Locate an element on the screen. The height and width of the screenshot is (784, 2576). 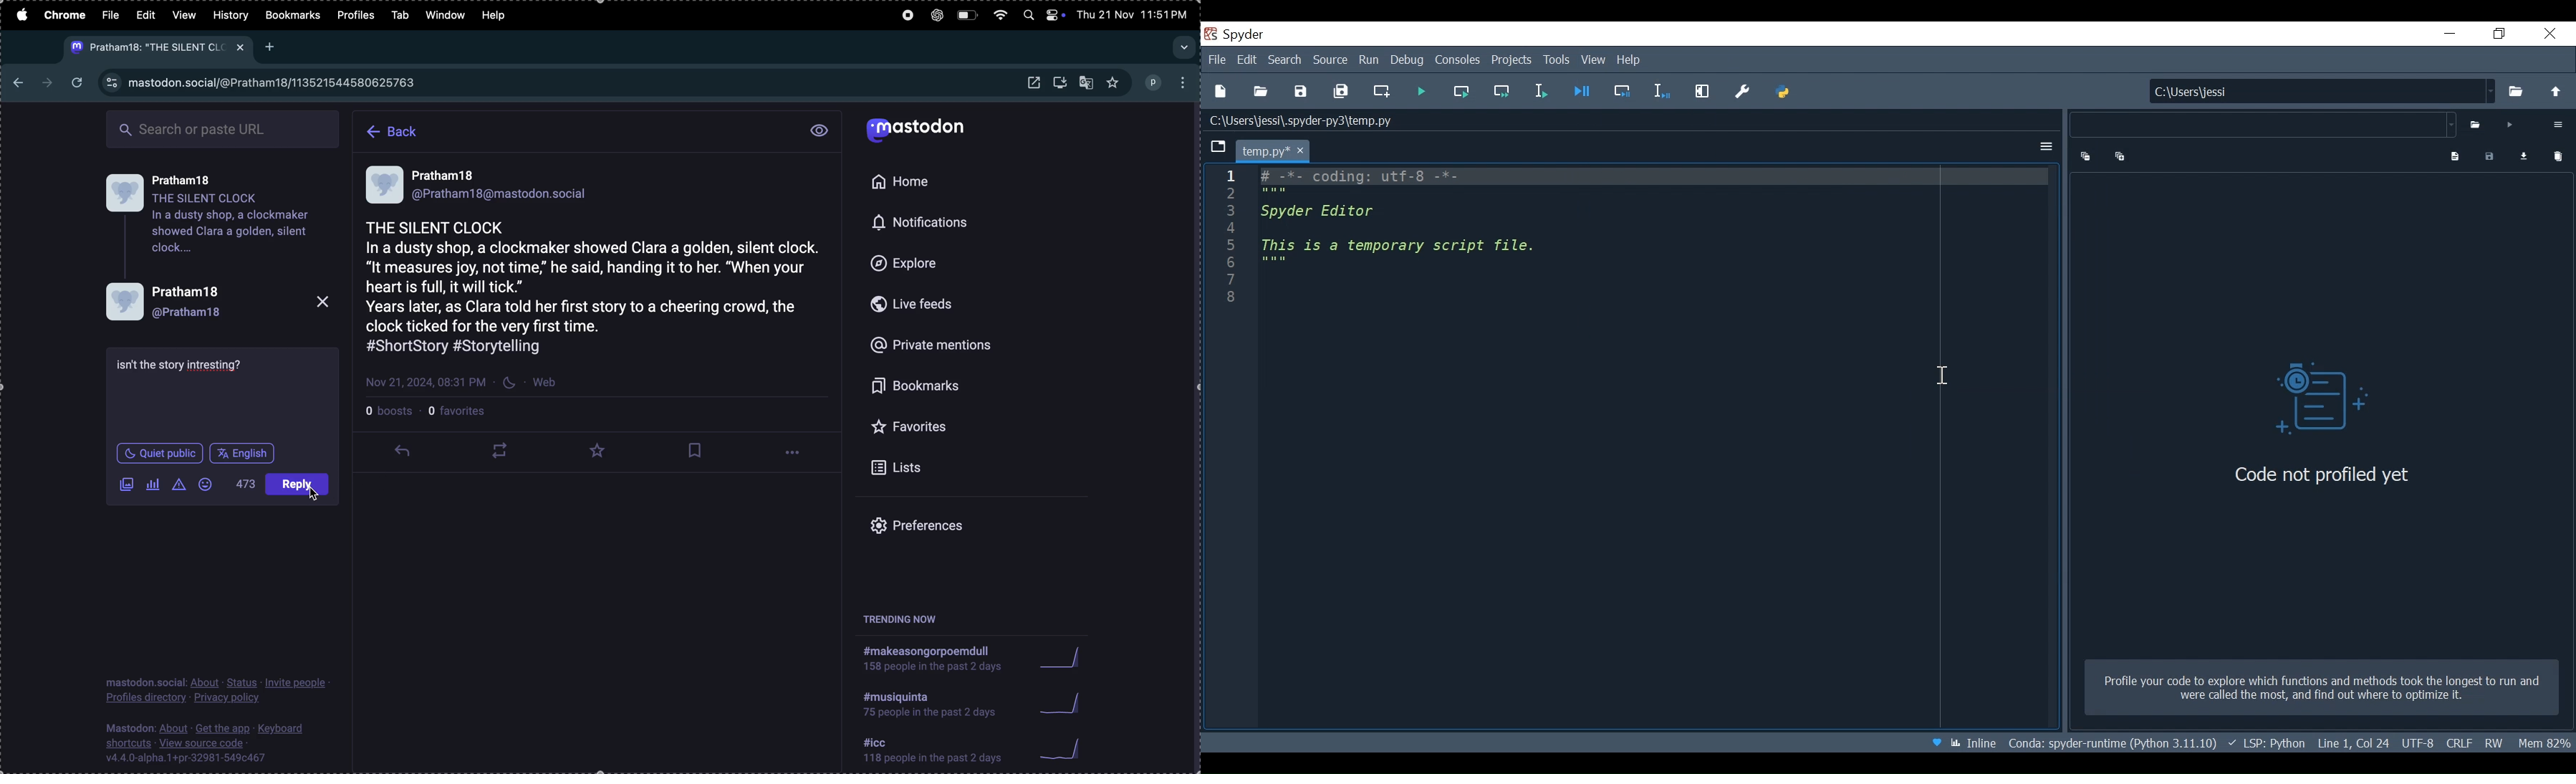
user profile is located at coordinates (224, 222).